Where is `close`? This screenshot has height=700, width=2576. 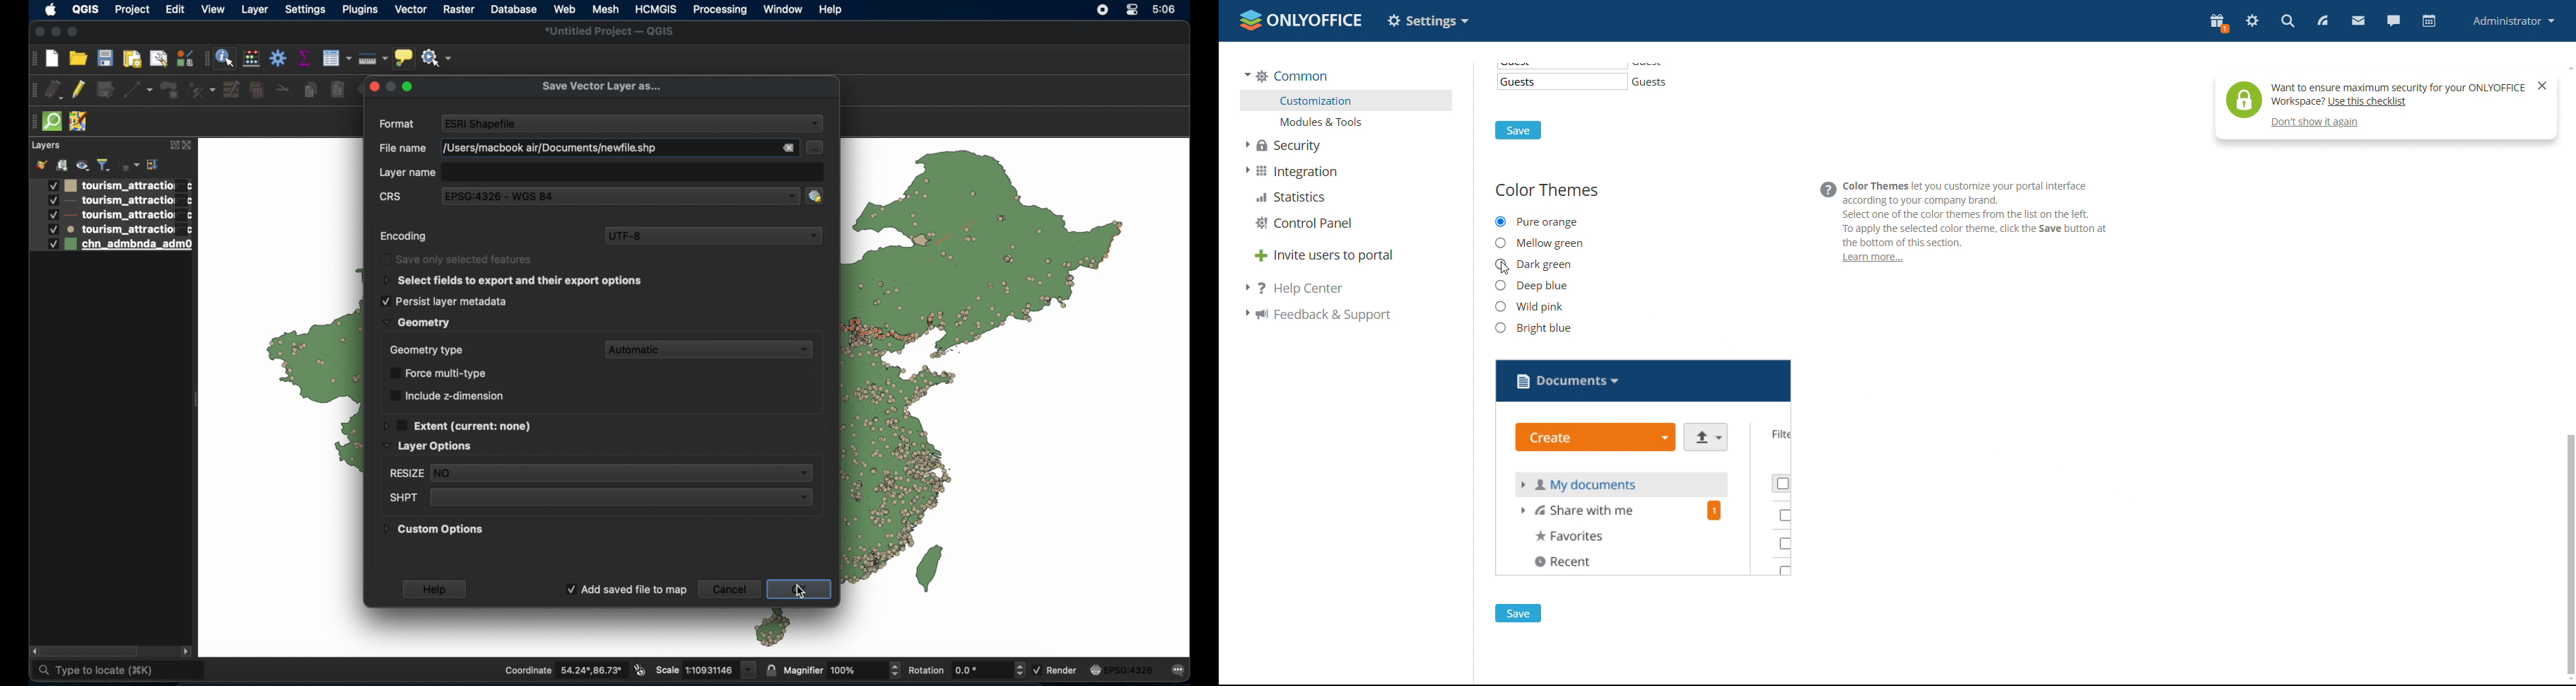
close is located at coordinates (189, 145).